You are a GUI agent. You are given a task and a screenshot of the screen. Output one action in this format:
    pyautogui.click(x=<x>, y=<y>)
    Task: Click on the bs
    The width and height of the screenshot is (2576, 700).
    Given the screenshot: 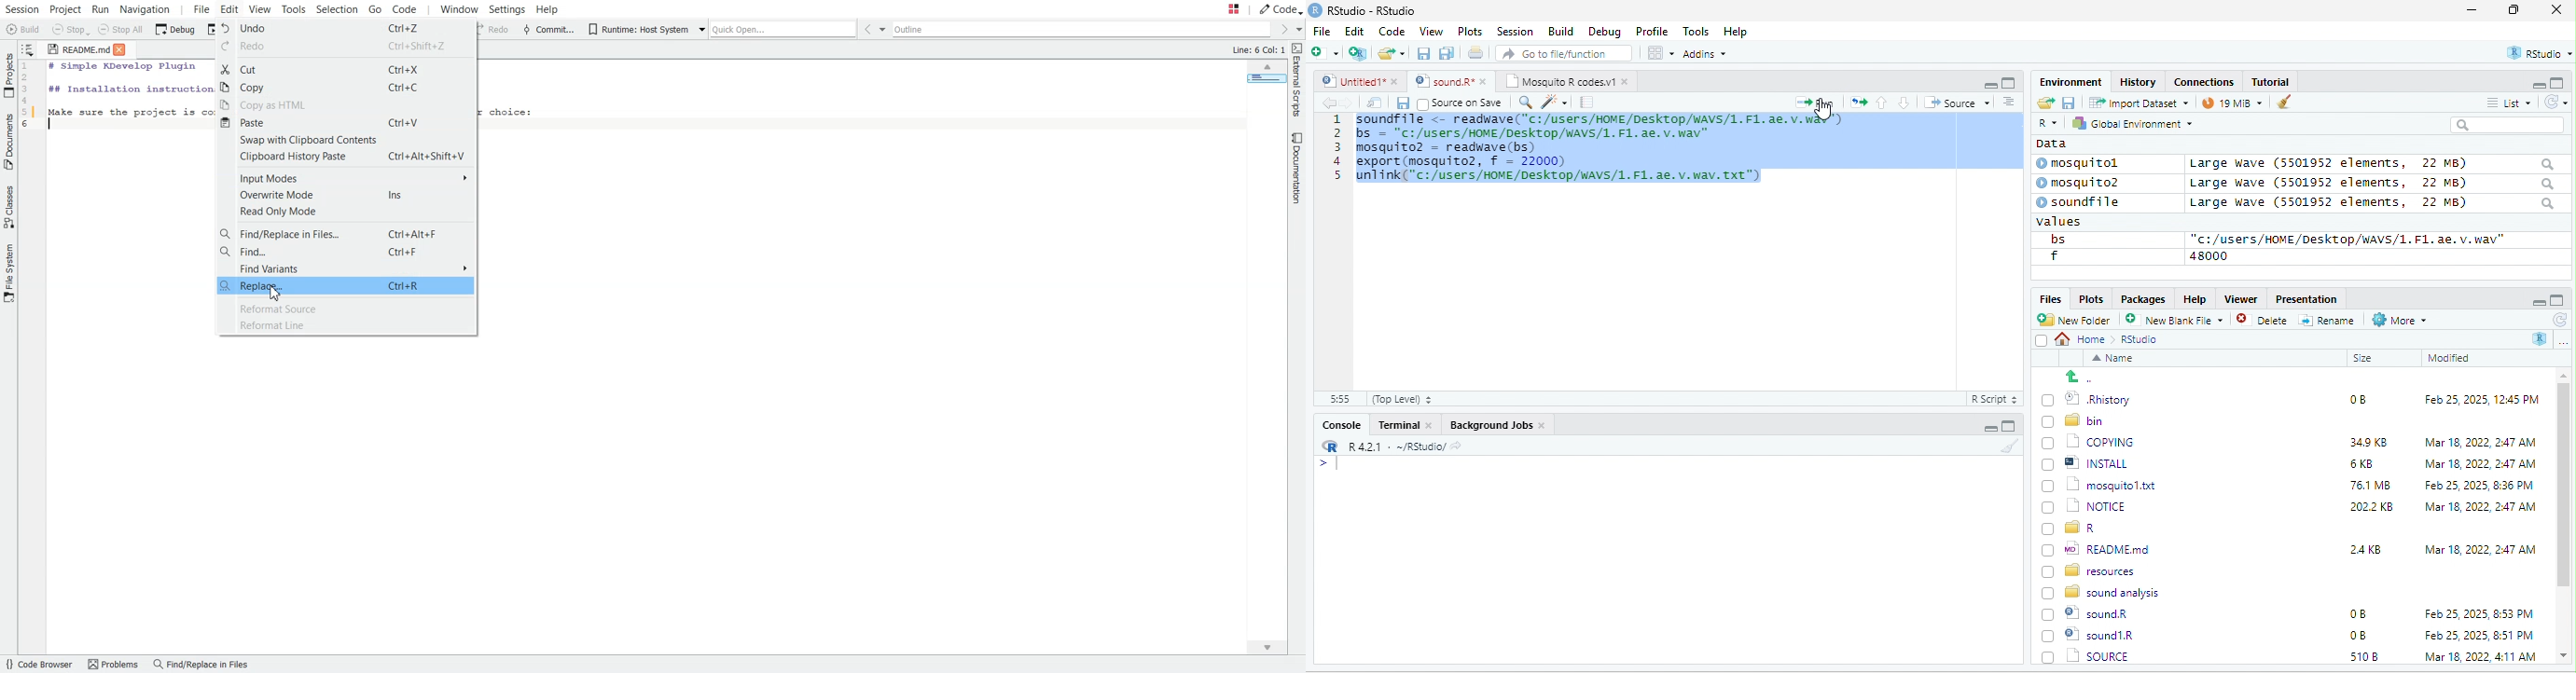 What is the action you would take?
    pyautogui.click(x=2055, y=239)
    